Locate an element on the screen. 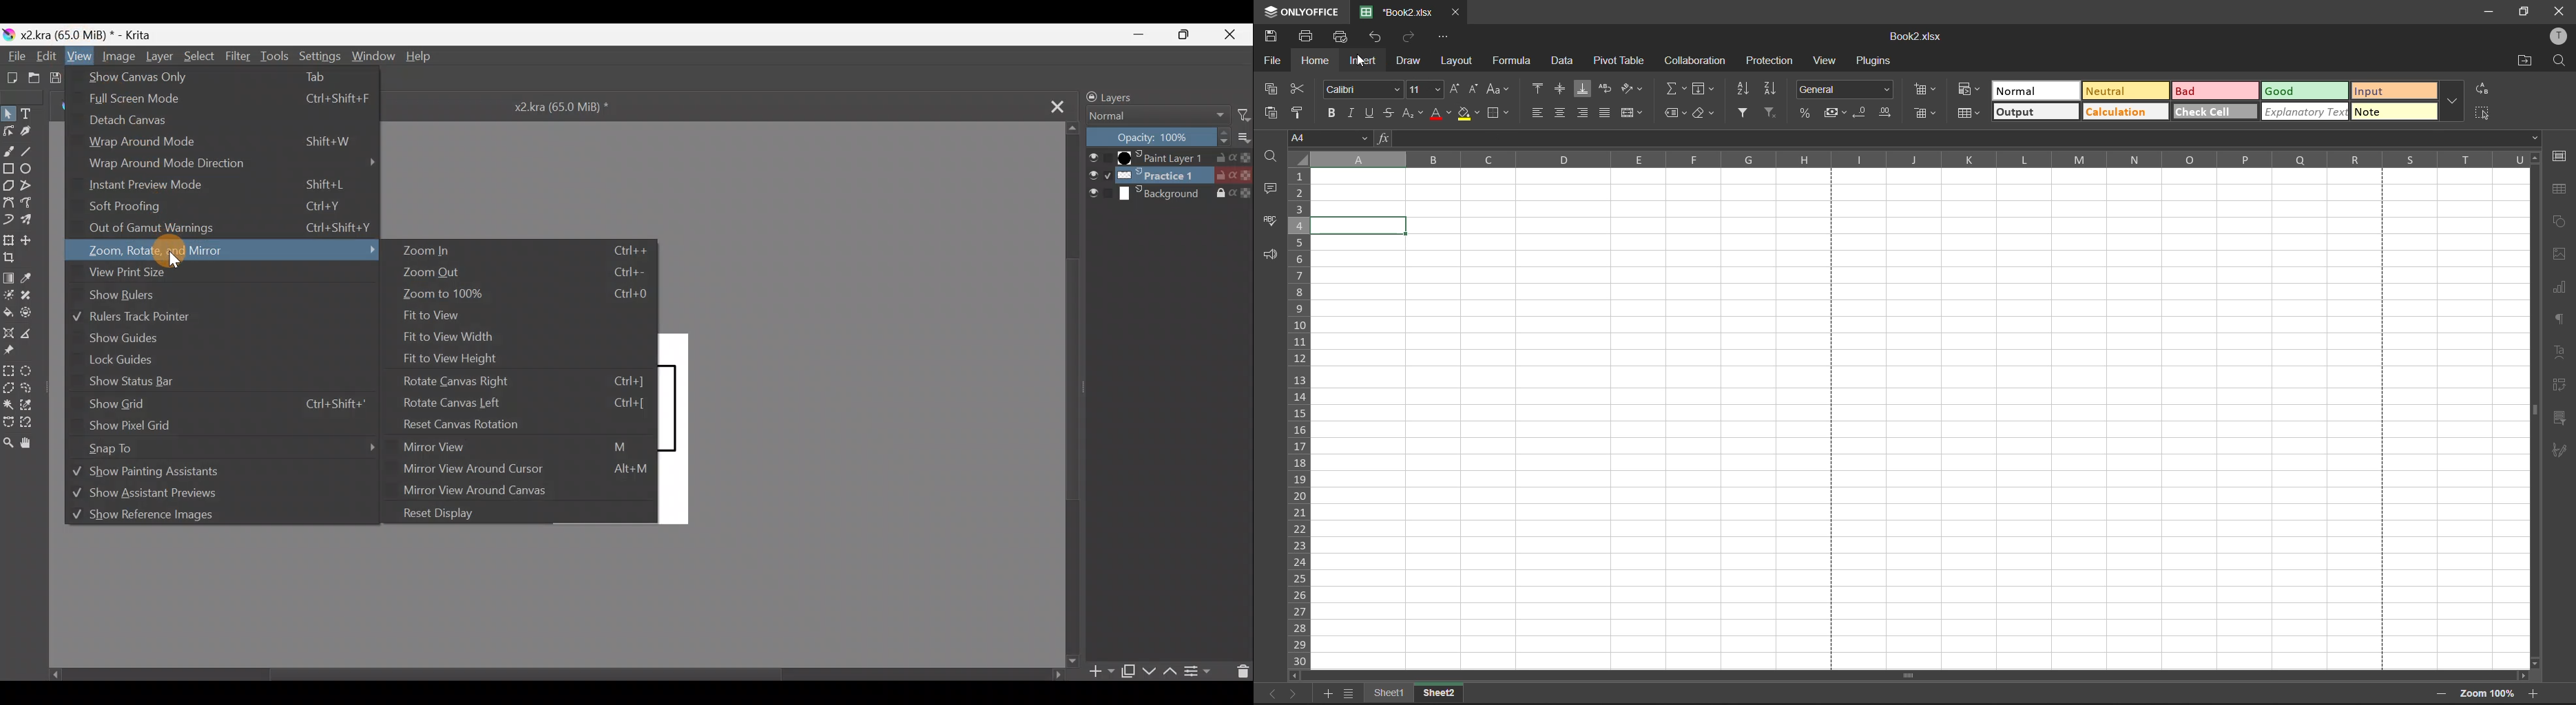 This screenshot has width=2576, height=728. Rotate canvas left  Ctrl+[ is located at coordinates (529, 403).